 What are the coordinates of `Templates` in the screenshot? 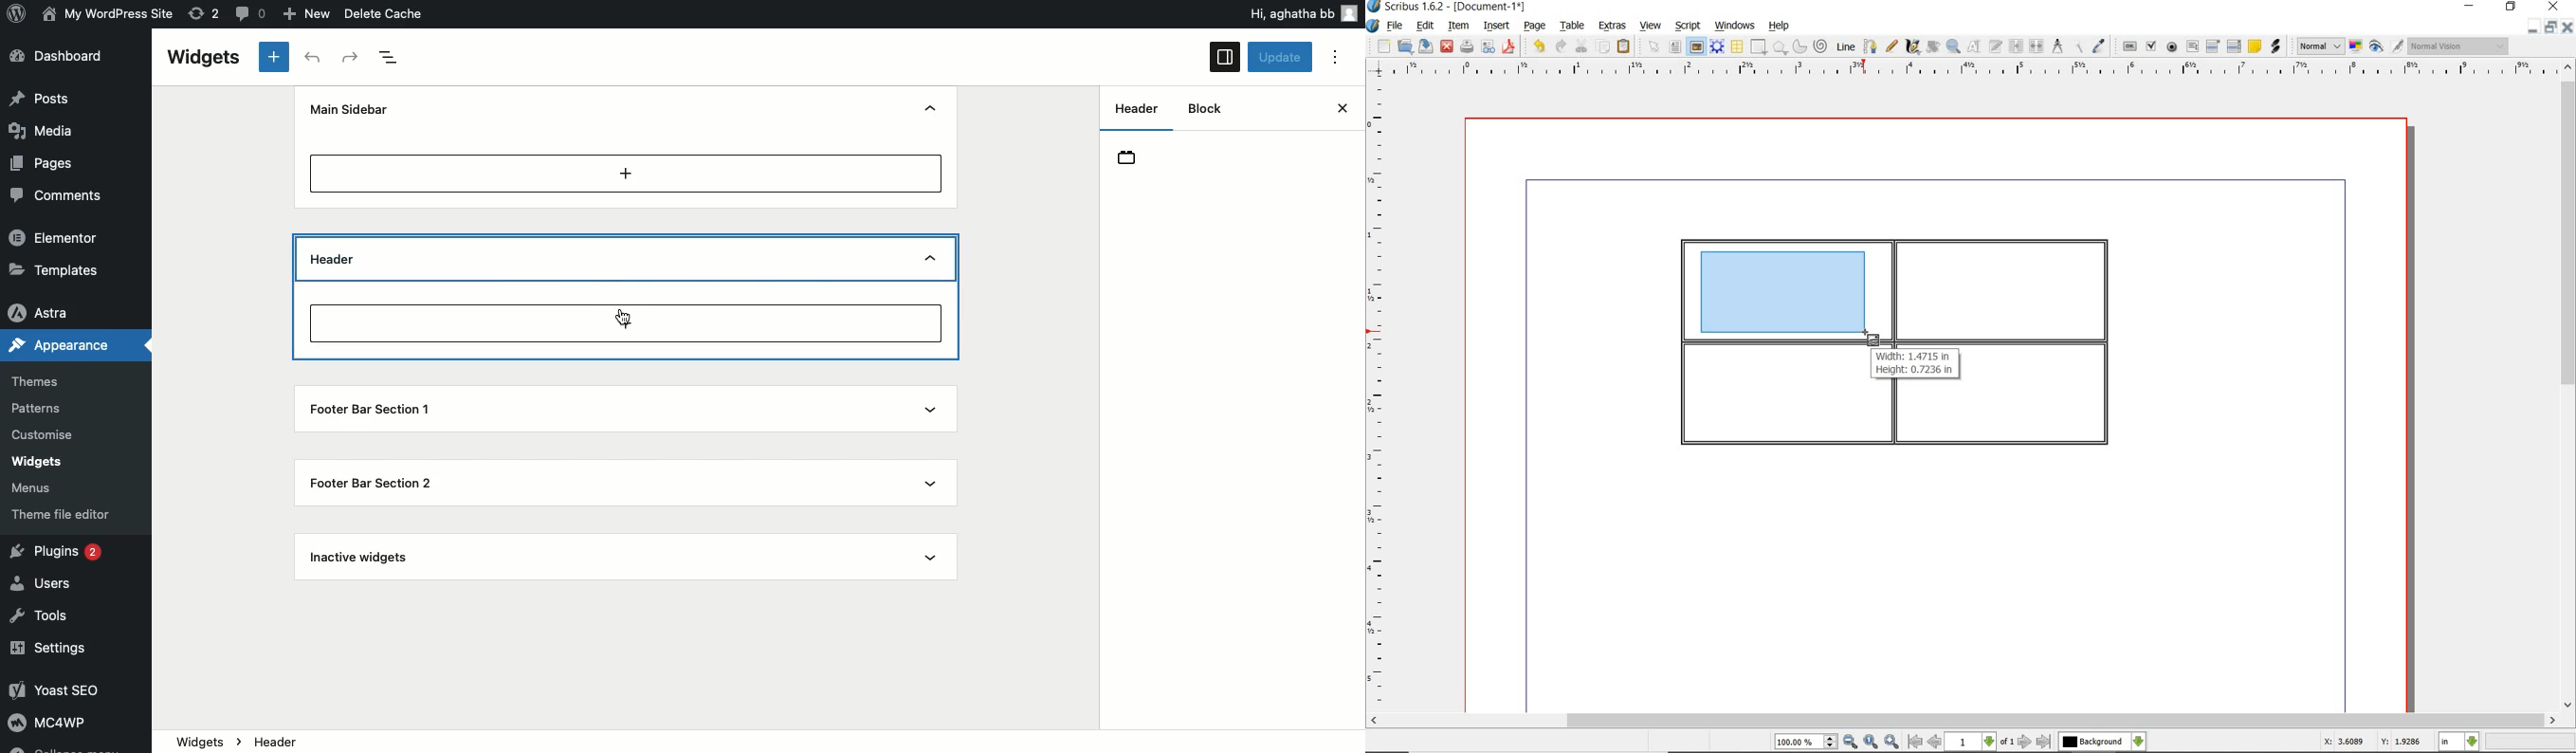 It's located at (57, 268).